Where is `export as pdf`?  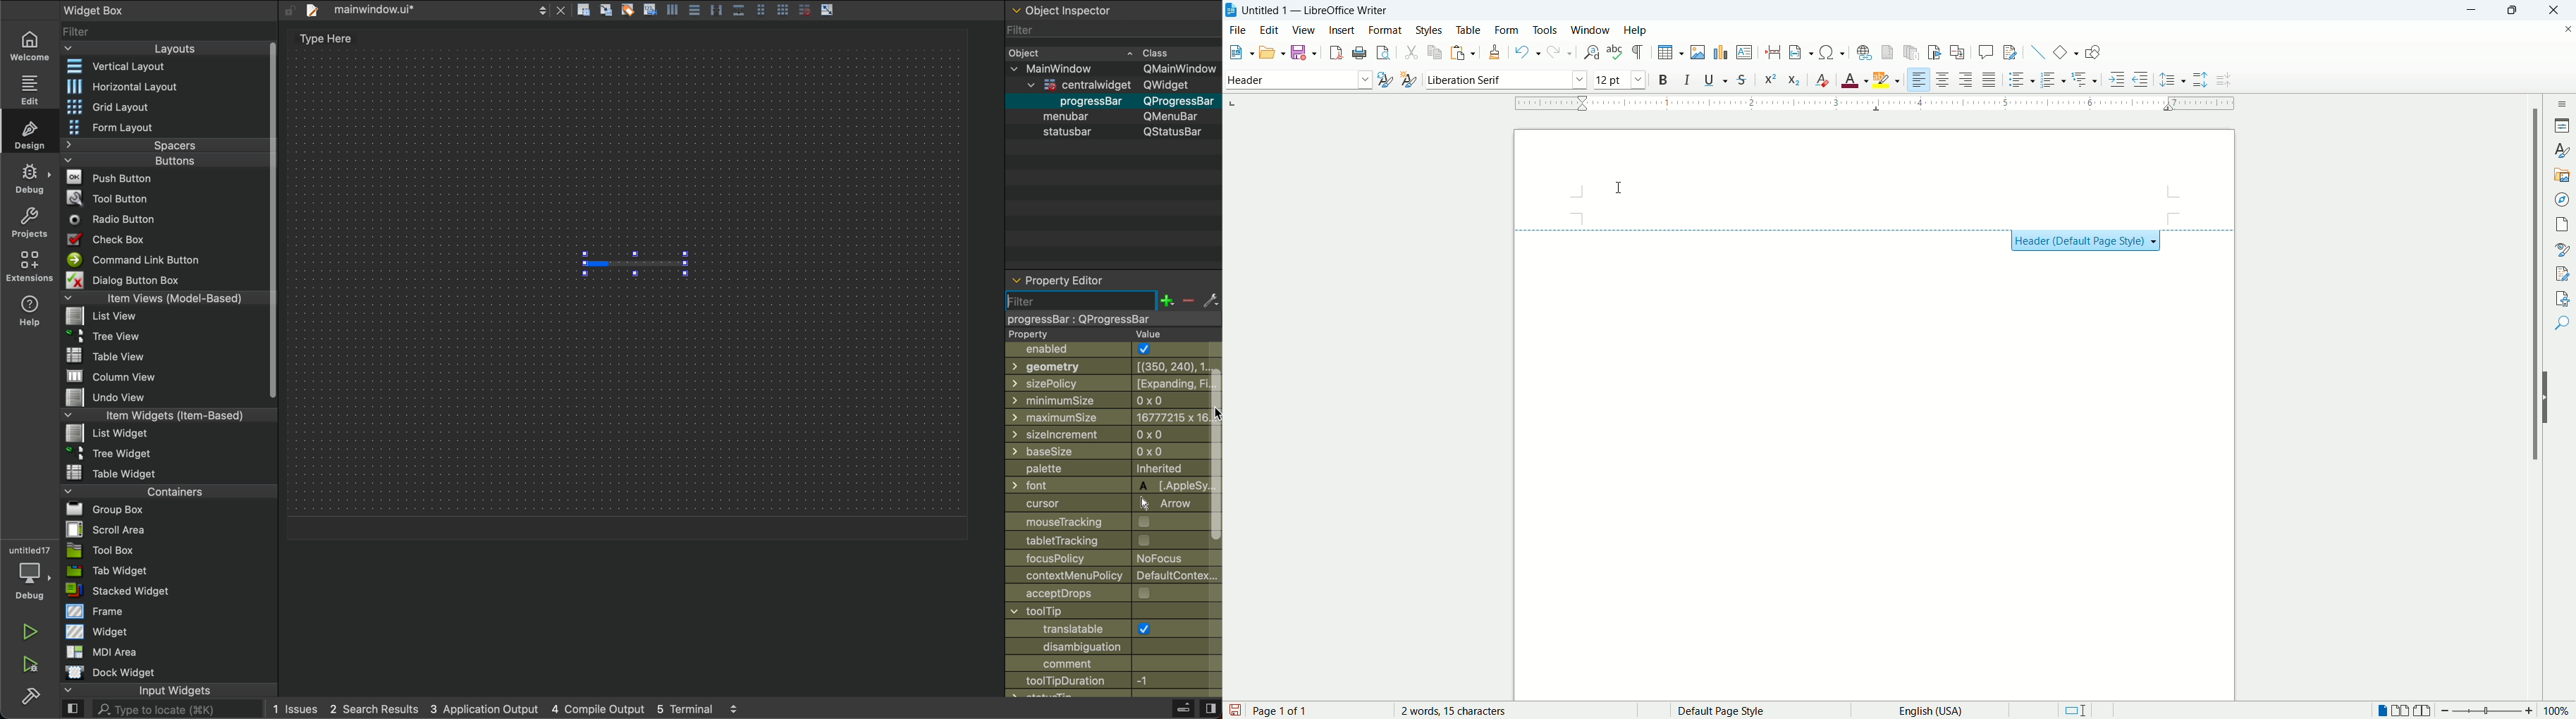
export as pdf is located at coordinates (1334, 53).